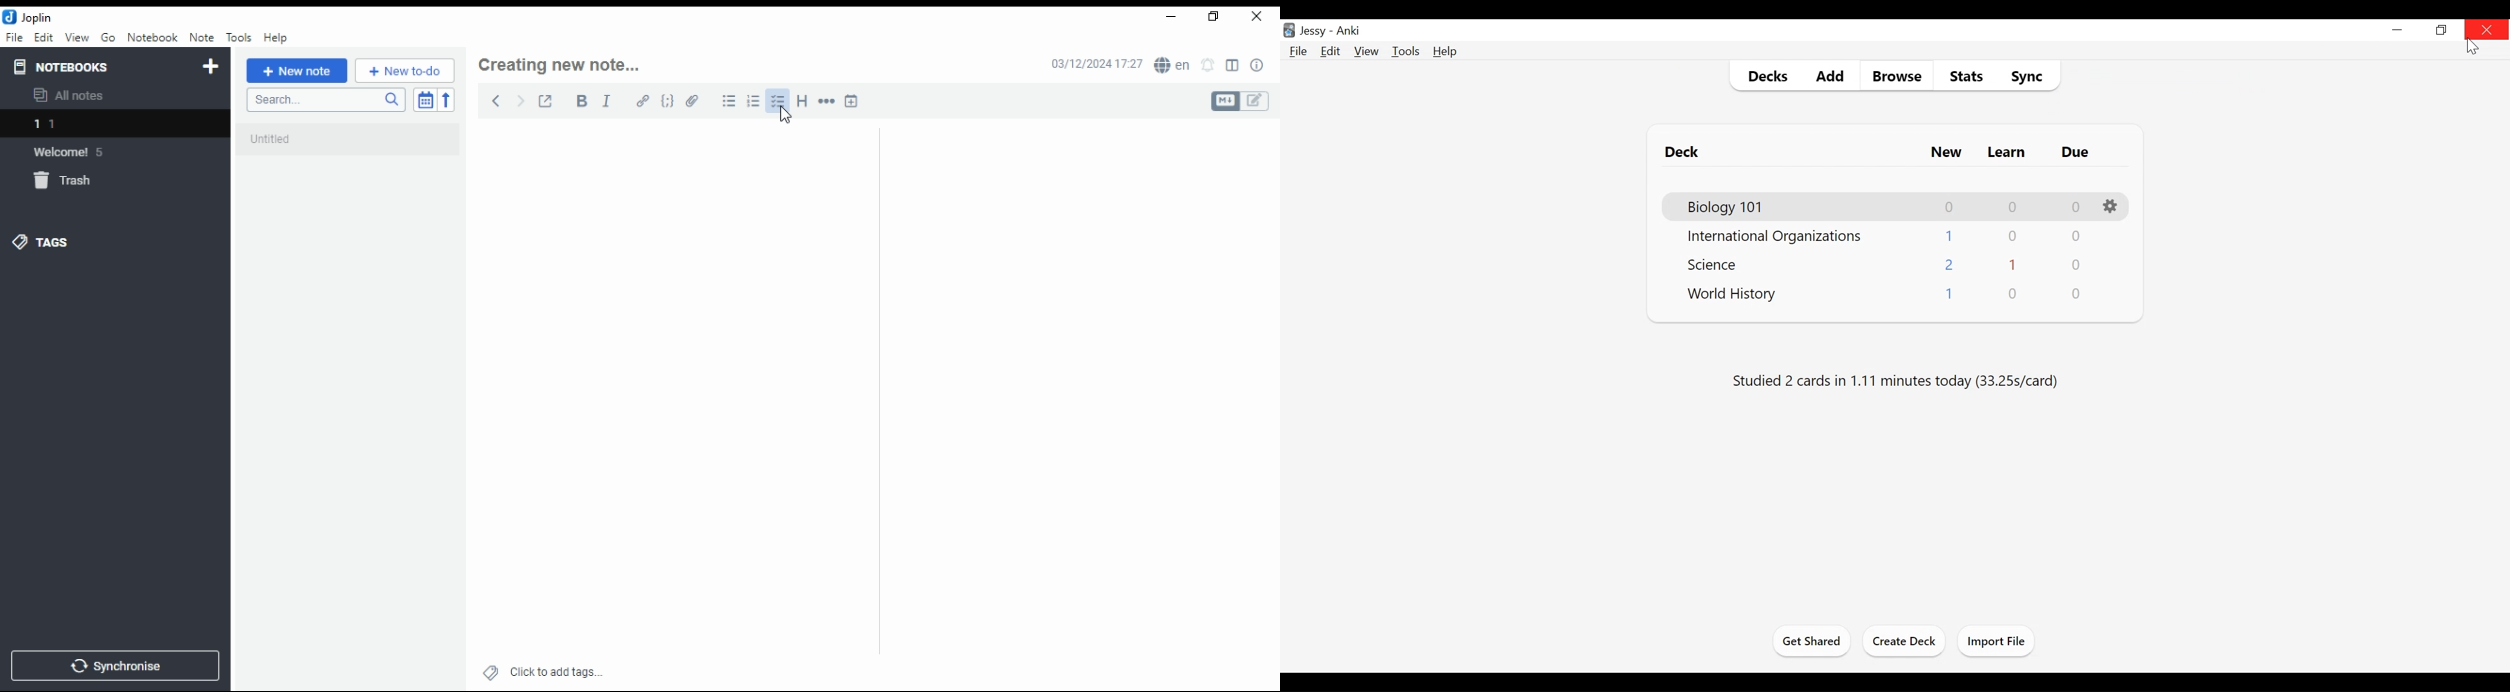 The height and width of the screenshot is (700, 2520). I want to click on hyperlink, so click(642, 101).